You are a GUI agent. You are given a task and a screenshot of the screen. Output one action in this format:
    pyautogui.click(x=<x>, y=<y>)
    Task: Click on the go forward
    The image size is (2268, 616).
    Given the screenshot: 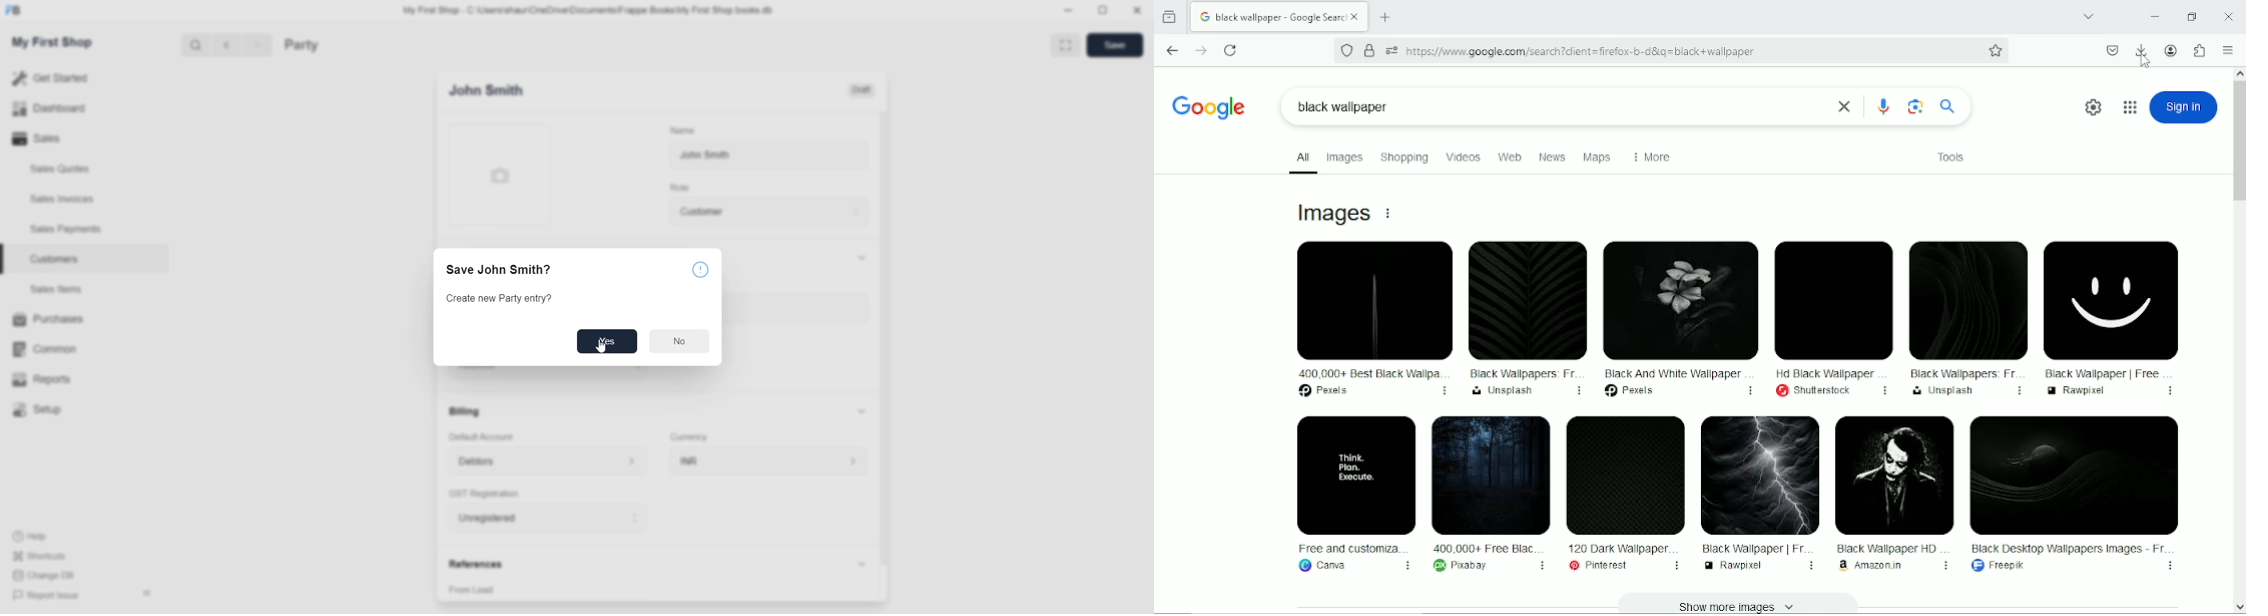 What is the action you would take?
    pyautogui.click(x=257, y=46)
    